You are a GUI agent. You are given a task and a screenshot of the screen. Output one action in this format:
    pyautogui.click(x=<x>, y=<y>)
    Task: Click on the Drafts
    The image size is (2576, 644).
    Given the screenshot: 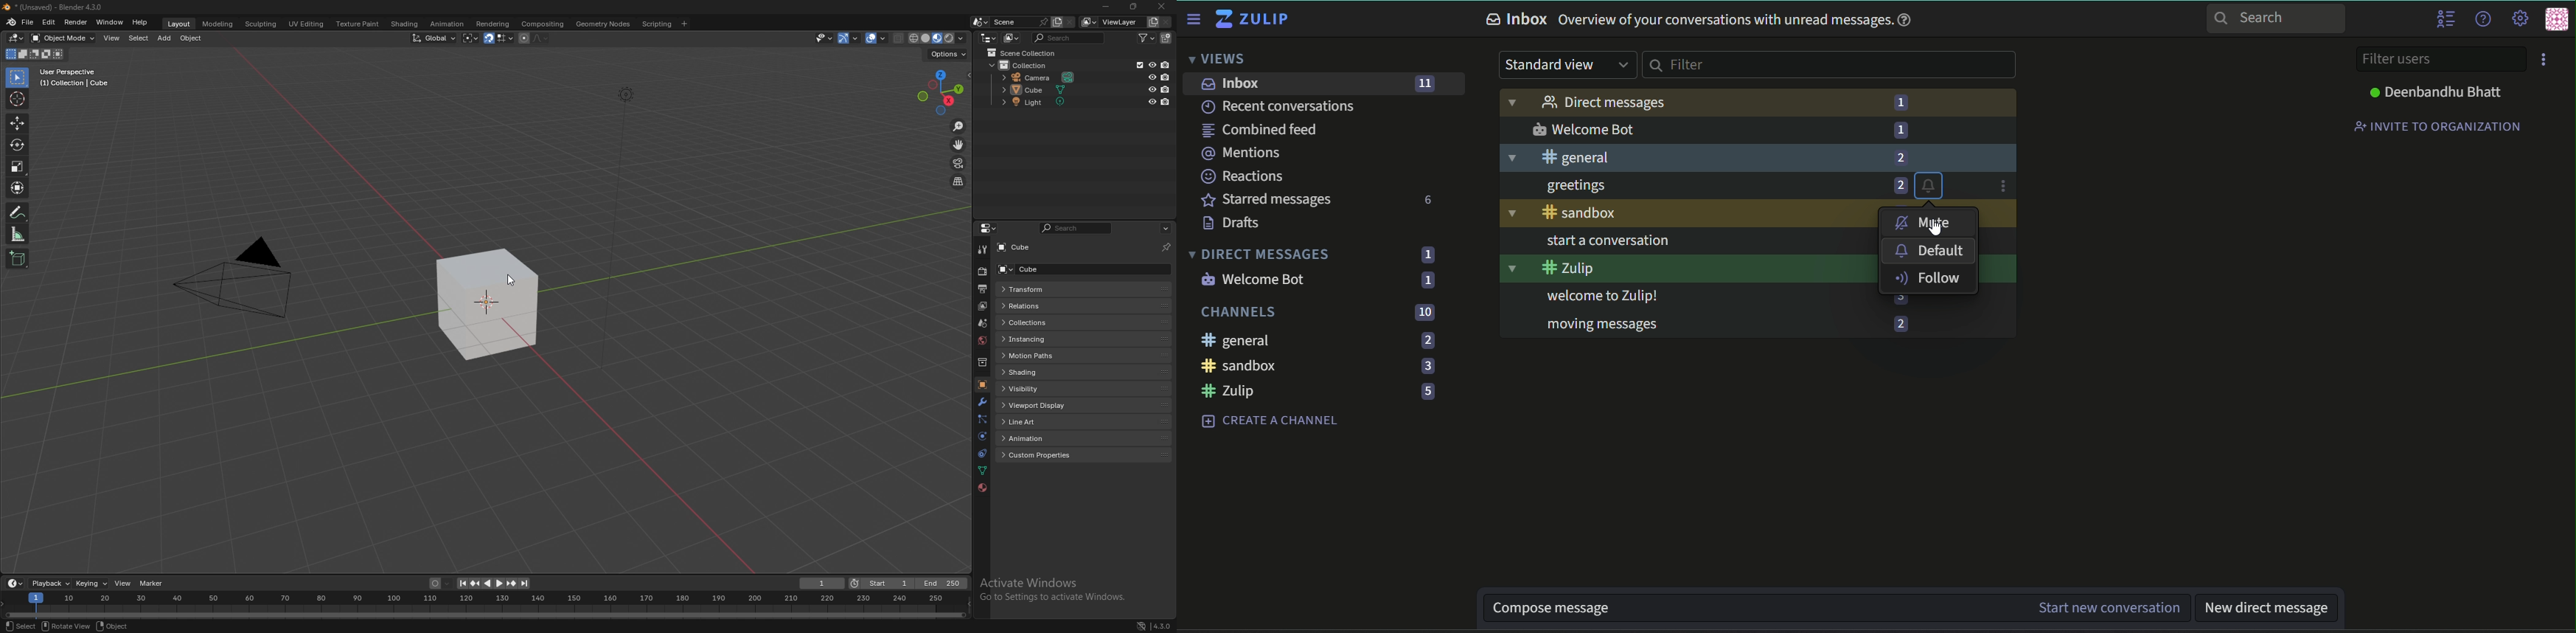 What is the action you would take?
    pyautogui.click(x=1238, y=222)
    